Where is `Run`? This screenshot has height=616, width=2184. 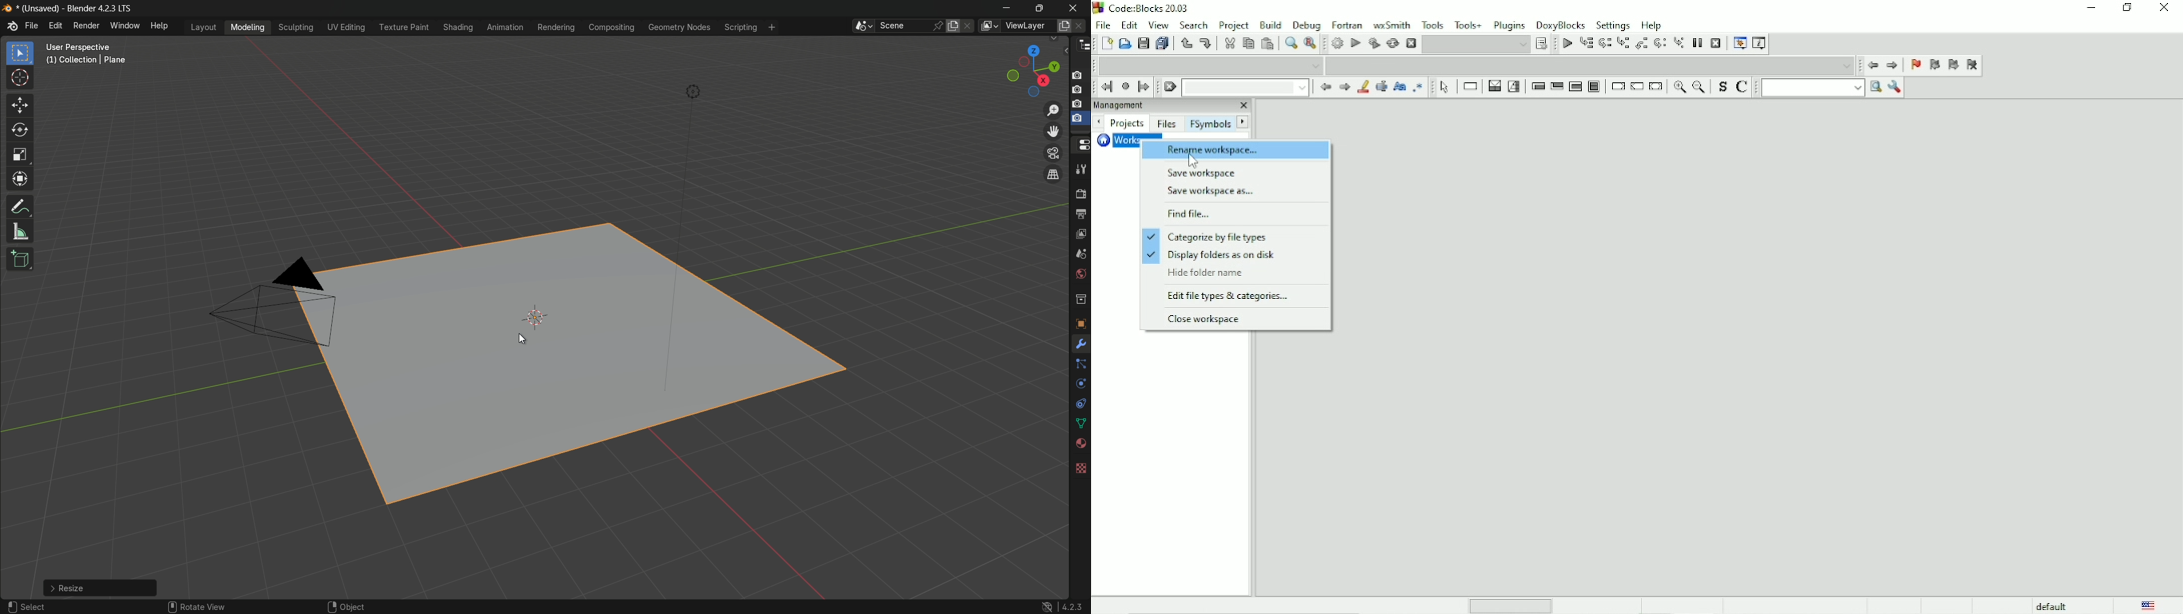
Run is located at coordinates (1355, 43).